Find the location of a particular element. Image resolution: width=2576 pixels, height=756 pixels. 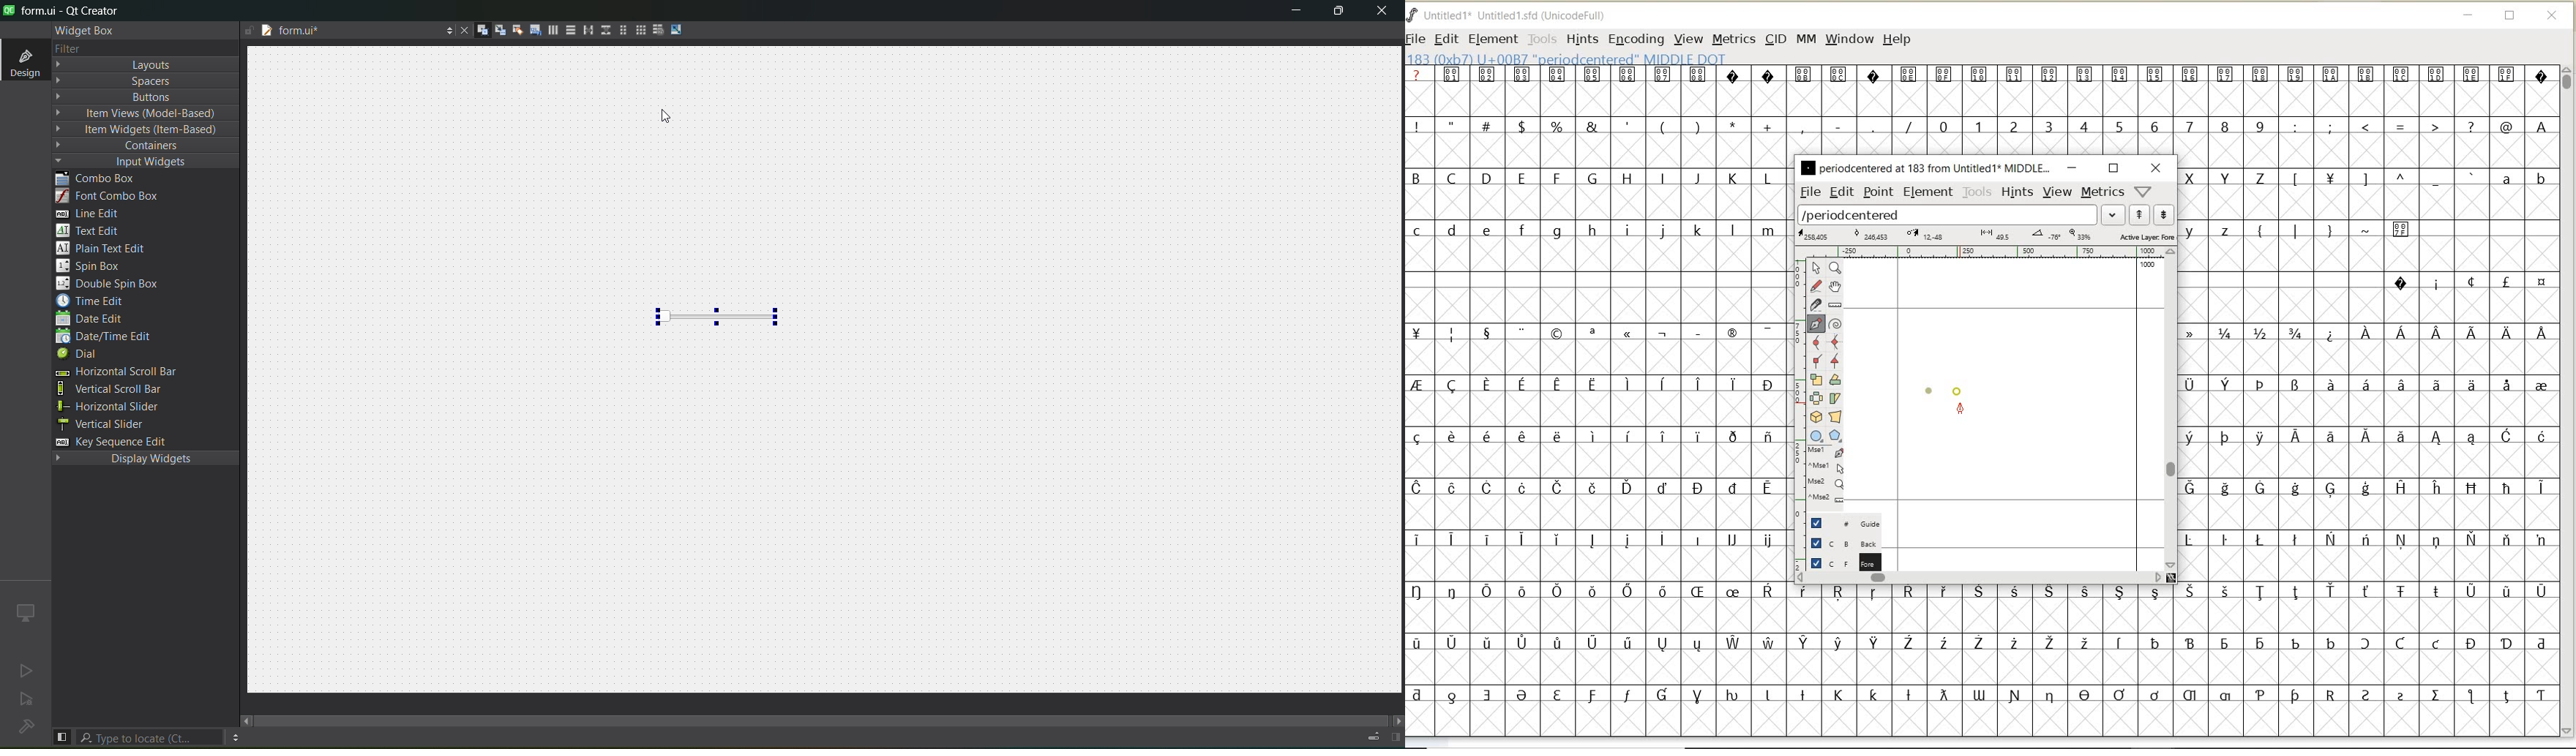

special characters is located at coordinates (1661, 126).